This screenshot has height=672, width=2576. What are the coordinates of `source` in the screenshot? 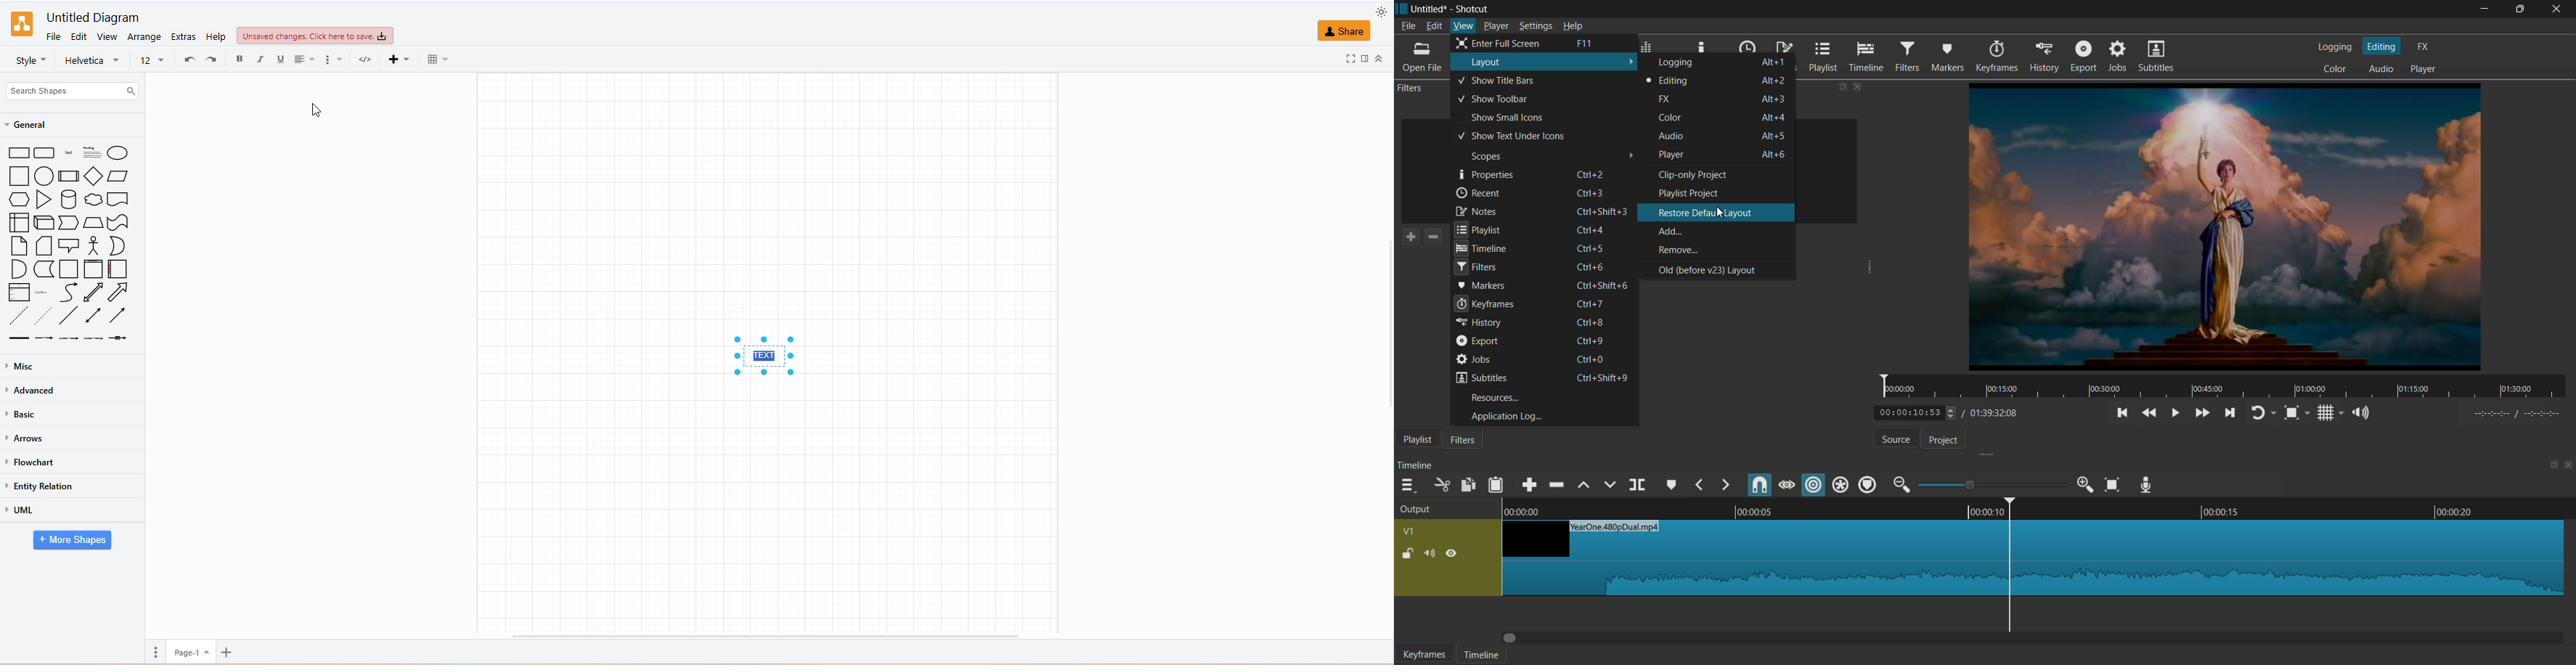 It's located at (1895, 440).